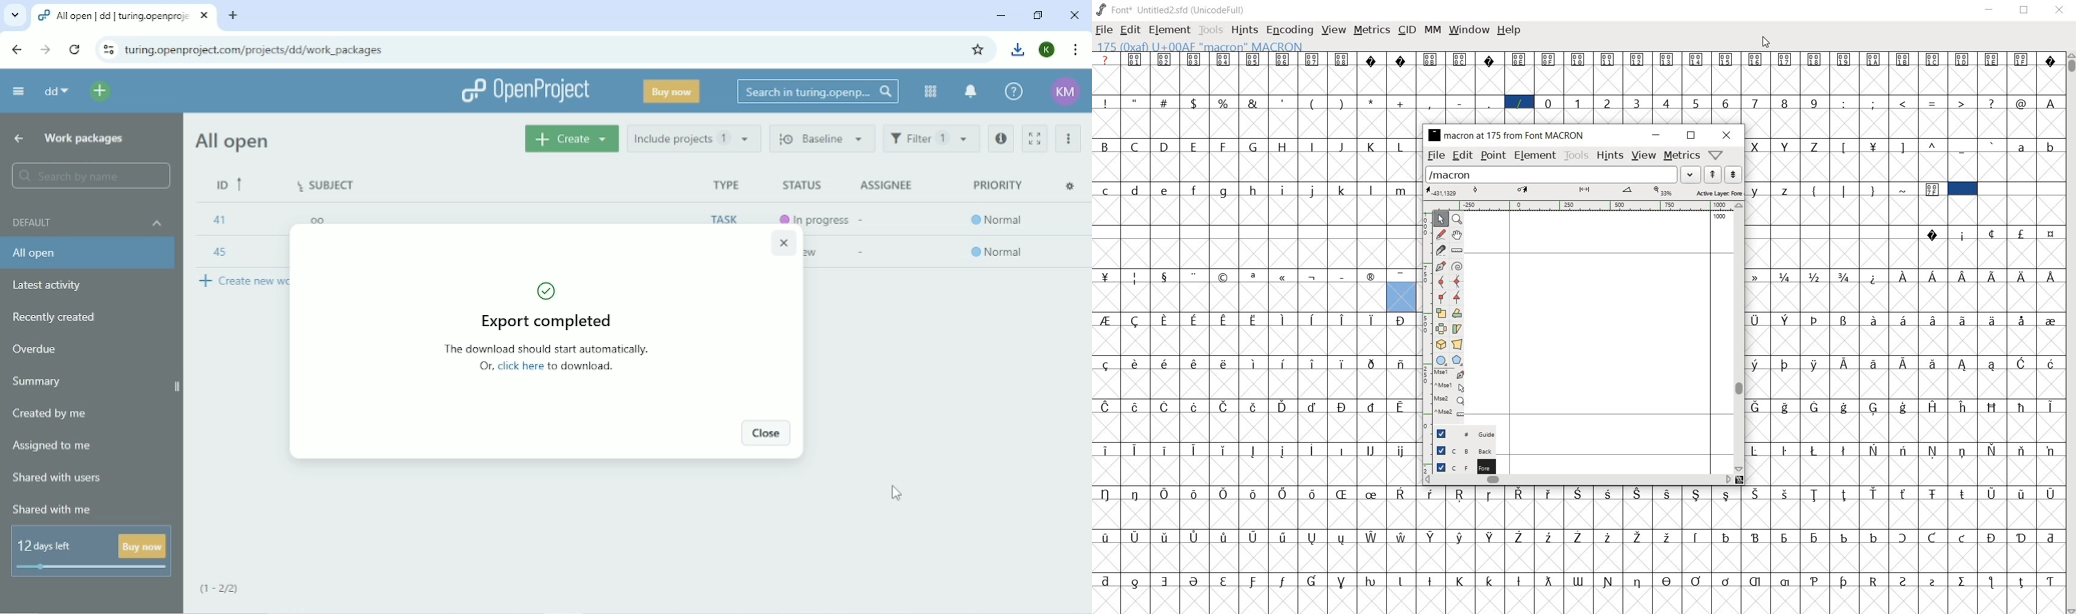 The width and height of the screenshot is (2100, 616). Describe the element at coordinates (1455, 297) in the screenshot. I see `tangent` at that location.